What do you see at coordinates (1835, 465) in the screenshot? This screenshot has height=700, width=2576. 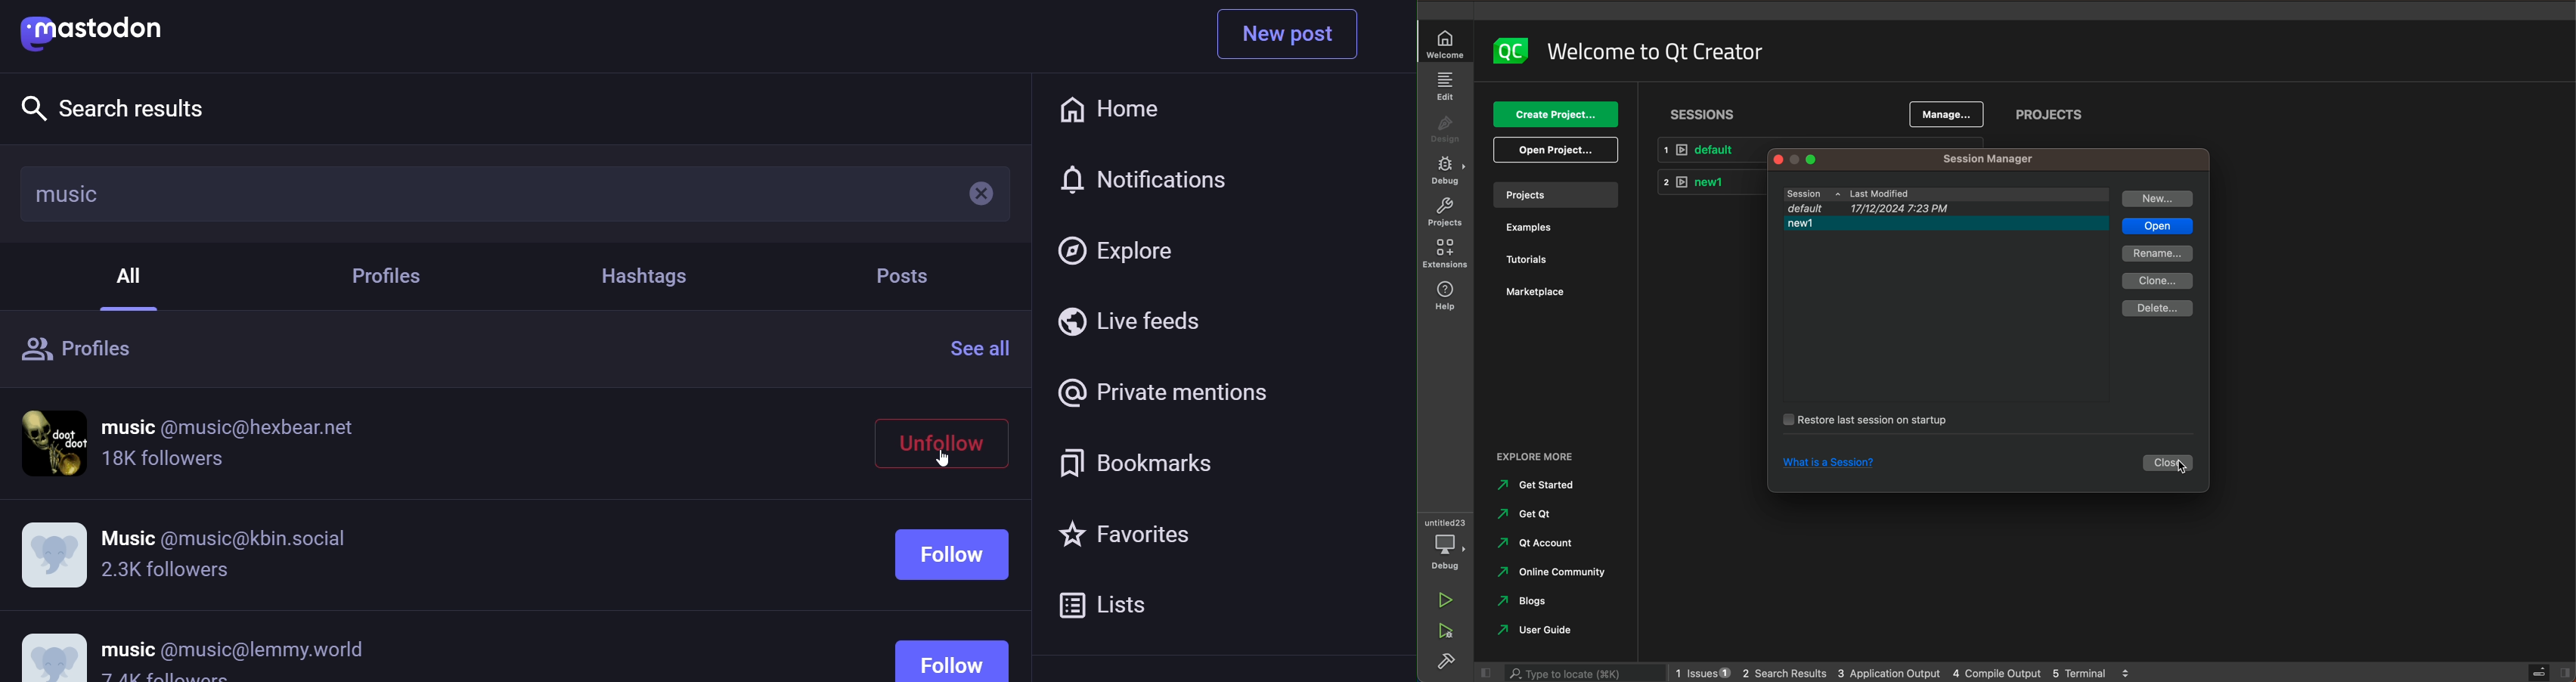 I see `What is a Session?` at bounding box center [1835, 465].